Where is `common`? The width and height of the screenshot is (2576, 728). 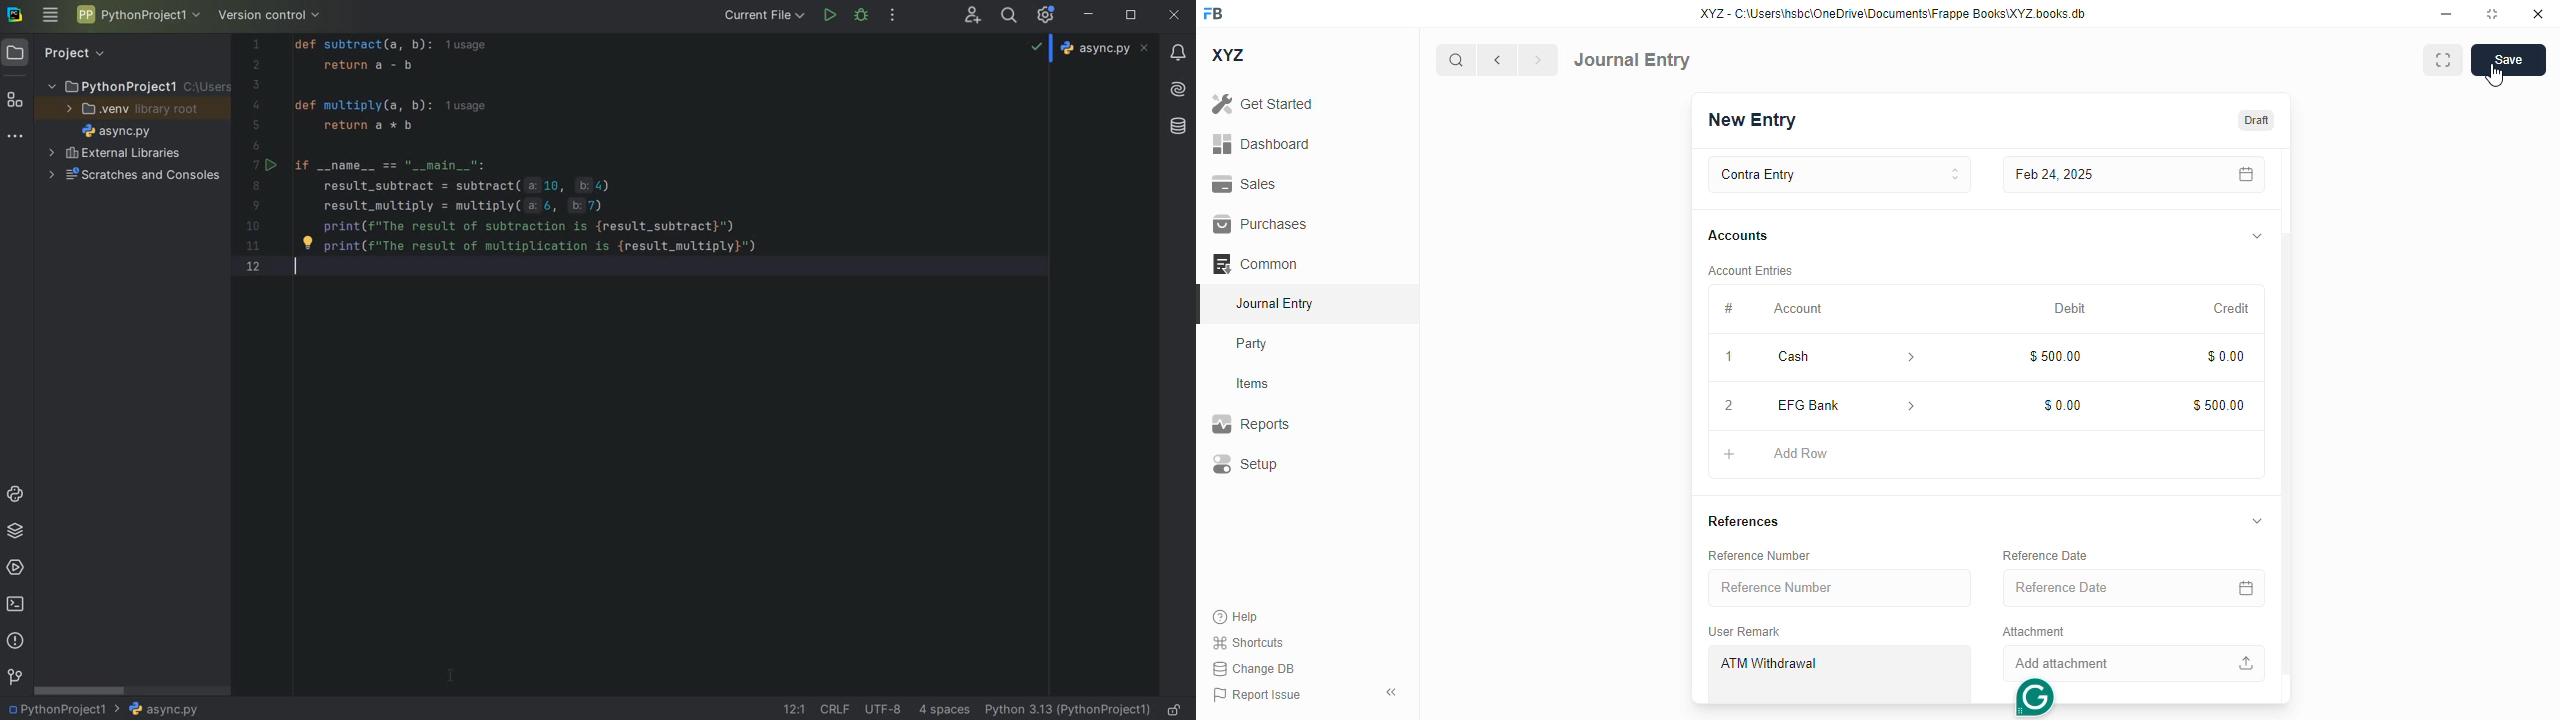 common is located at coordinates (1255, 263).